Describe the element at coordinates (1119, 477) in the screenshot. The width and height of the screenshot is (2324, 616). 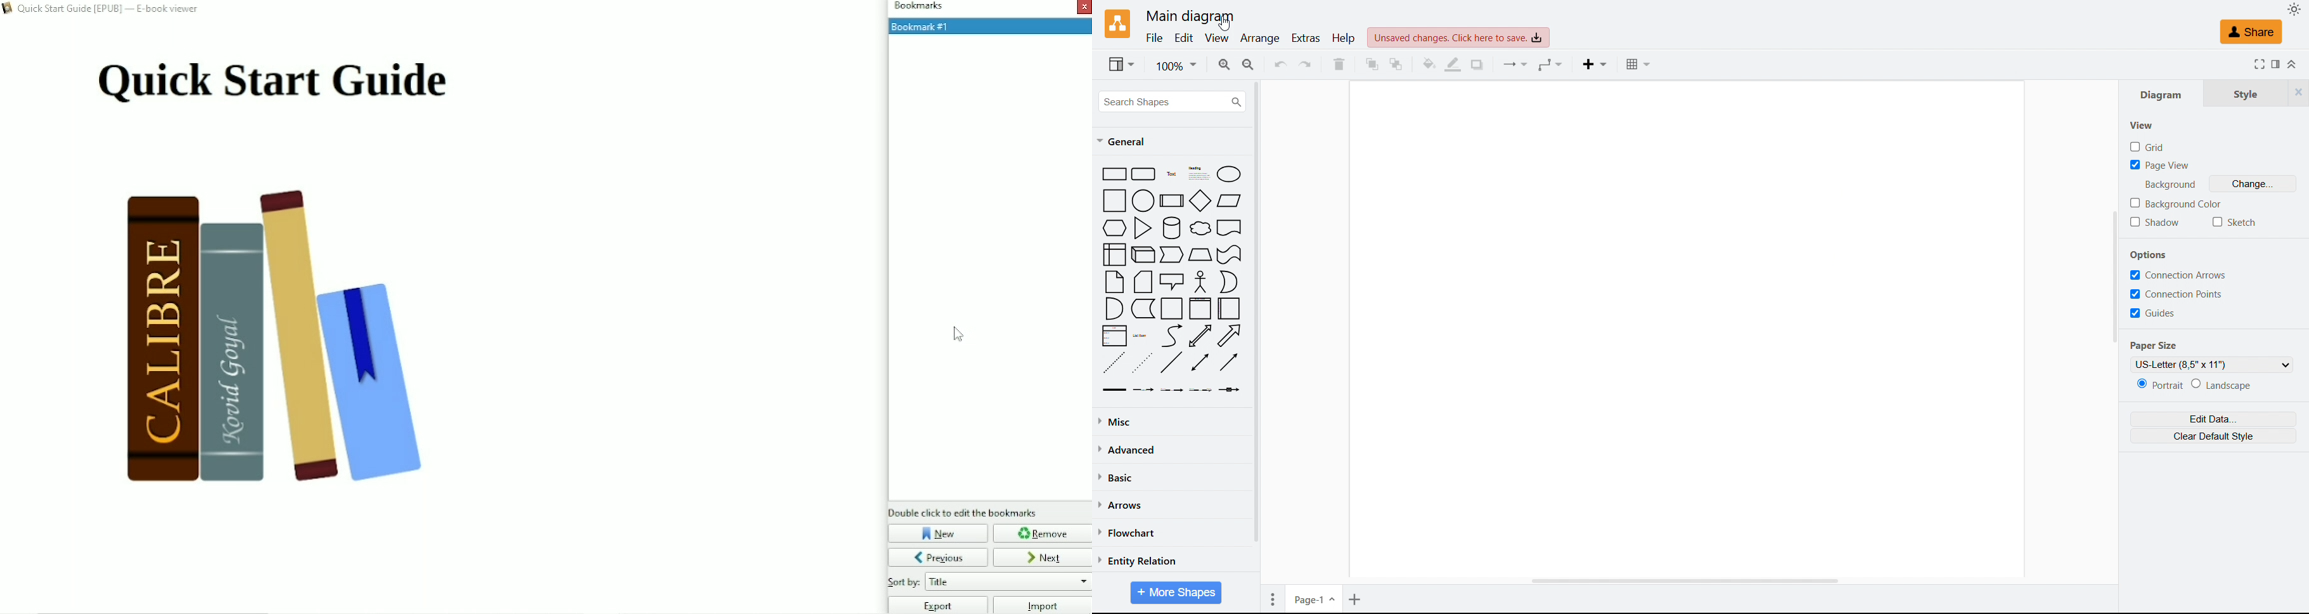
I see `Basic ` at that location.